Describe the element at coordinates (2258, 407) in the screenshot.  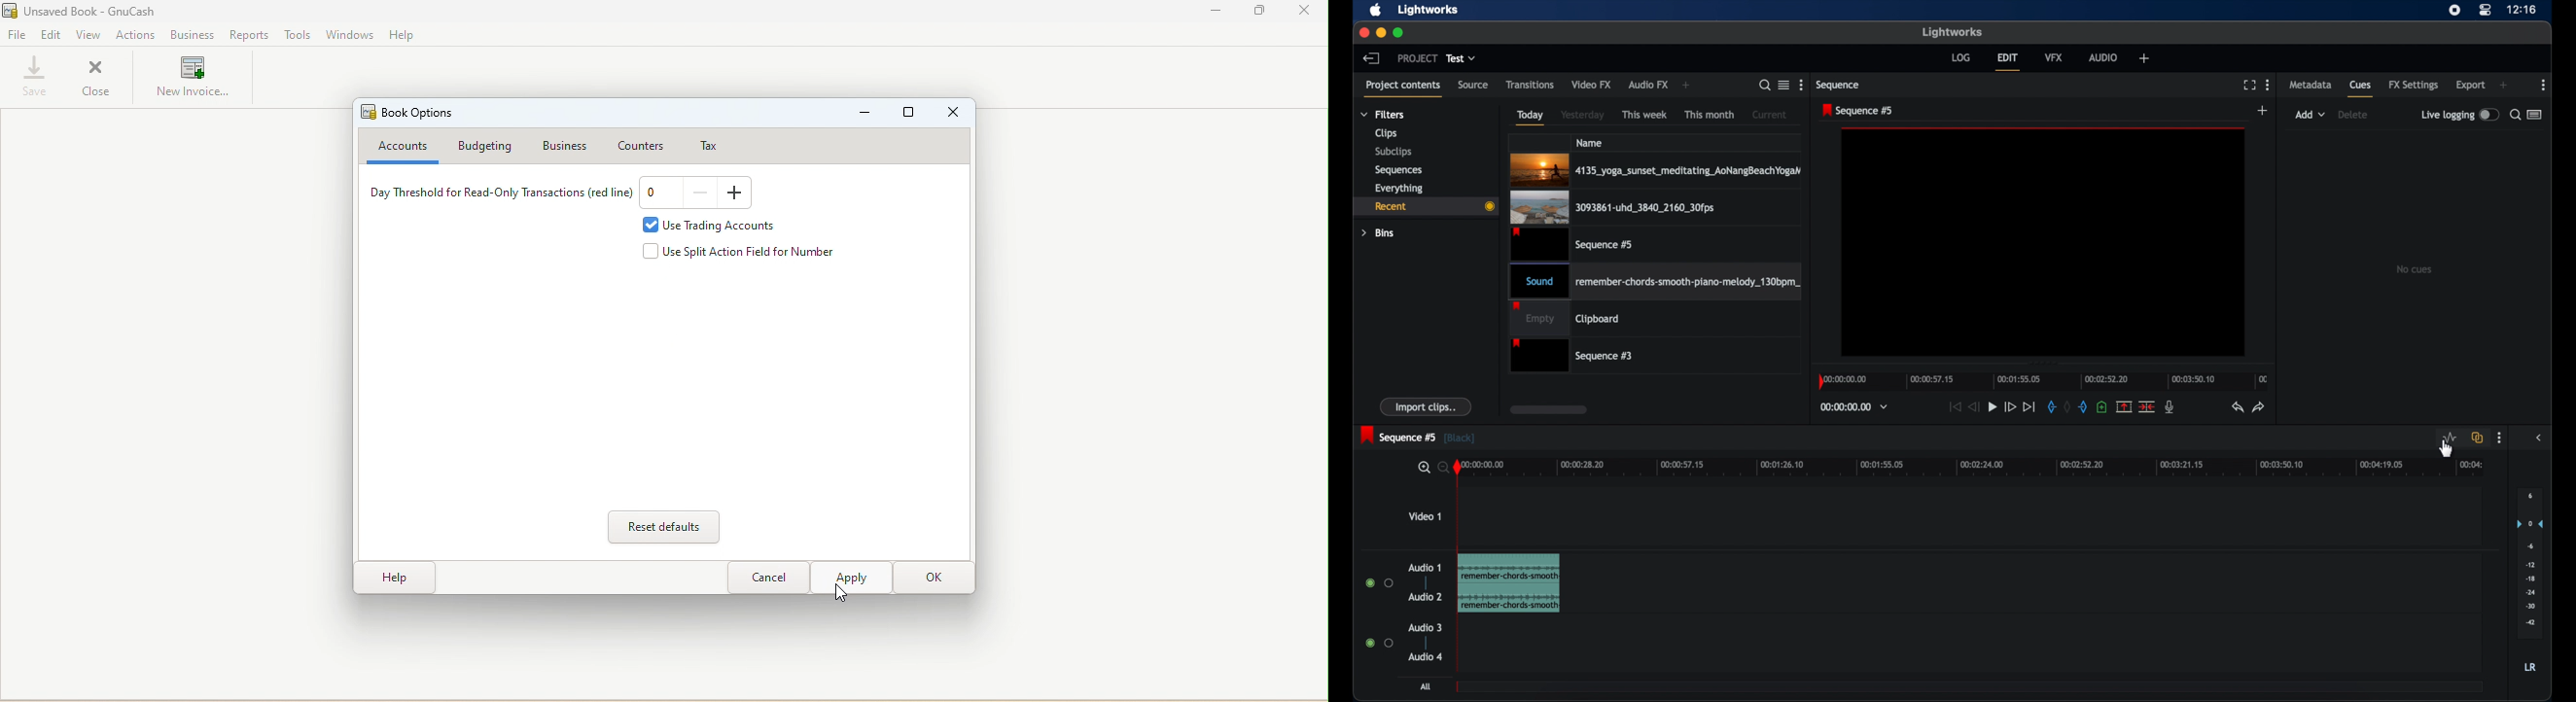
I see `redo` at that location.